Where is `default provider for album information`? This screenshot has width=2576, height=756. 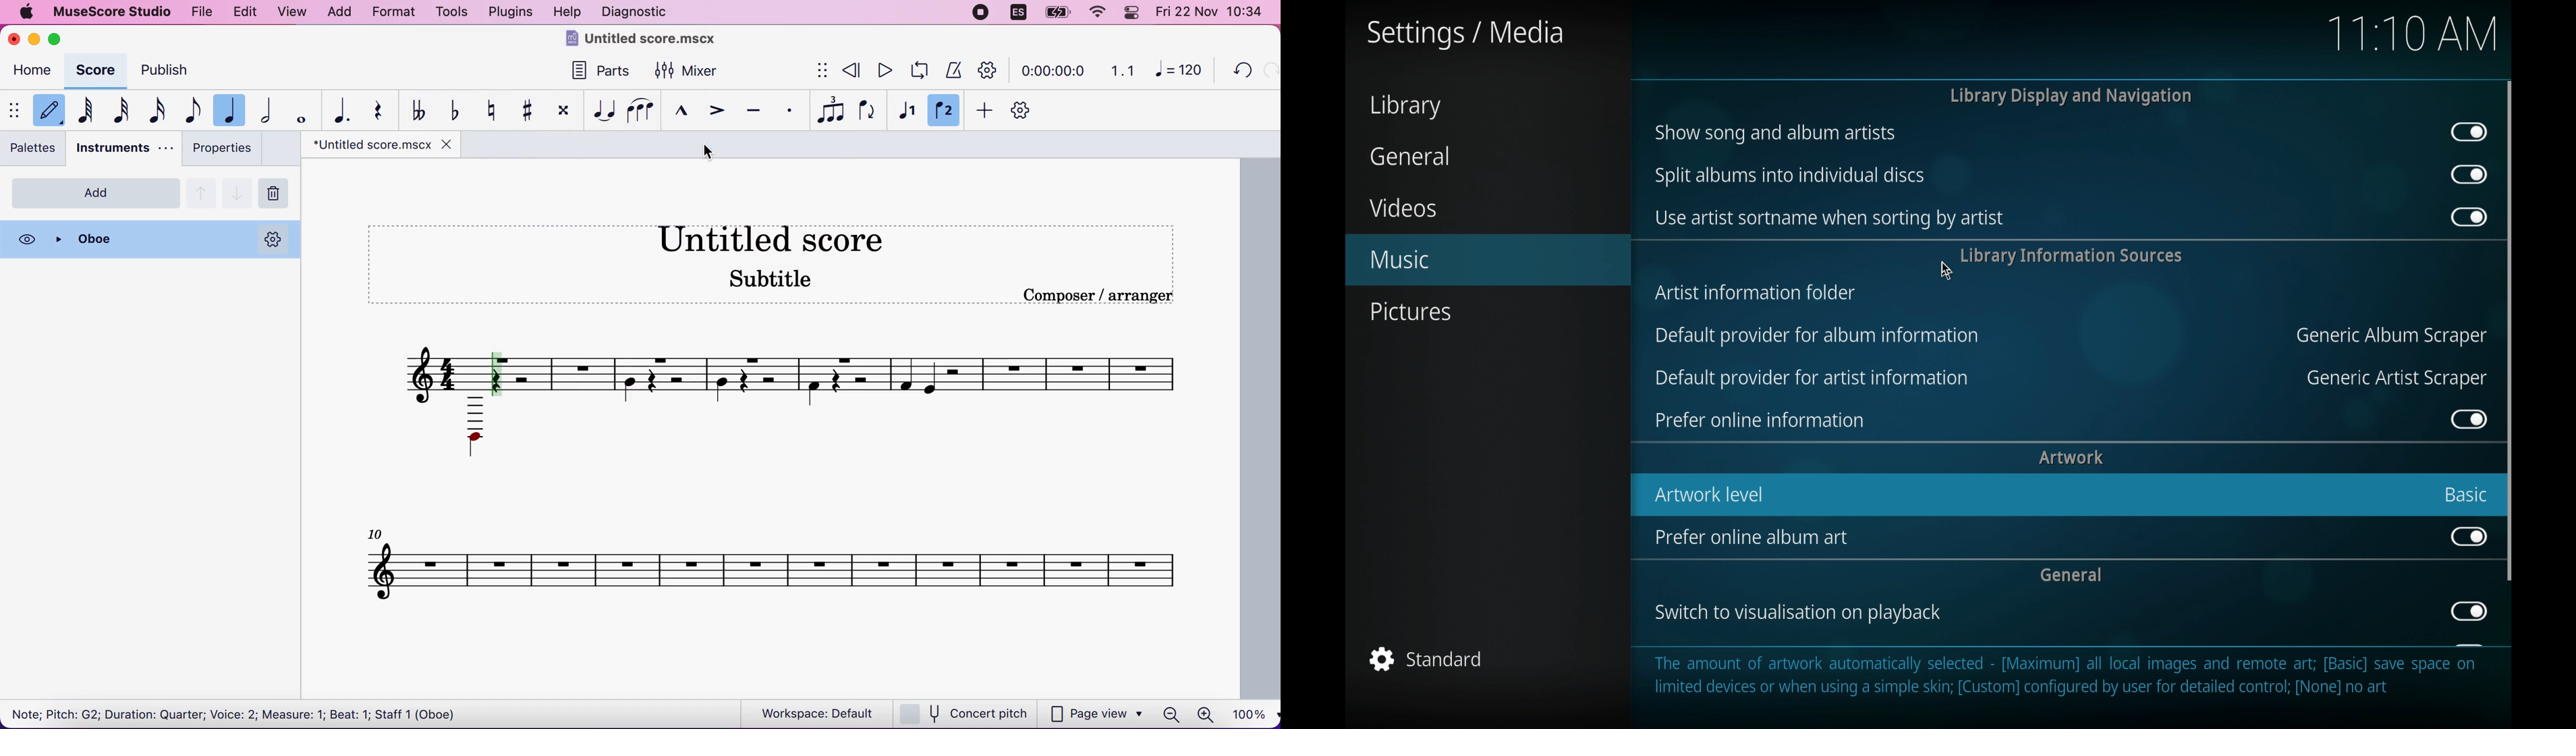
default provider for album information is located at coordinates (1819, 335).